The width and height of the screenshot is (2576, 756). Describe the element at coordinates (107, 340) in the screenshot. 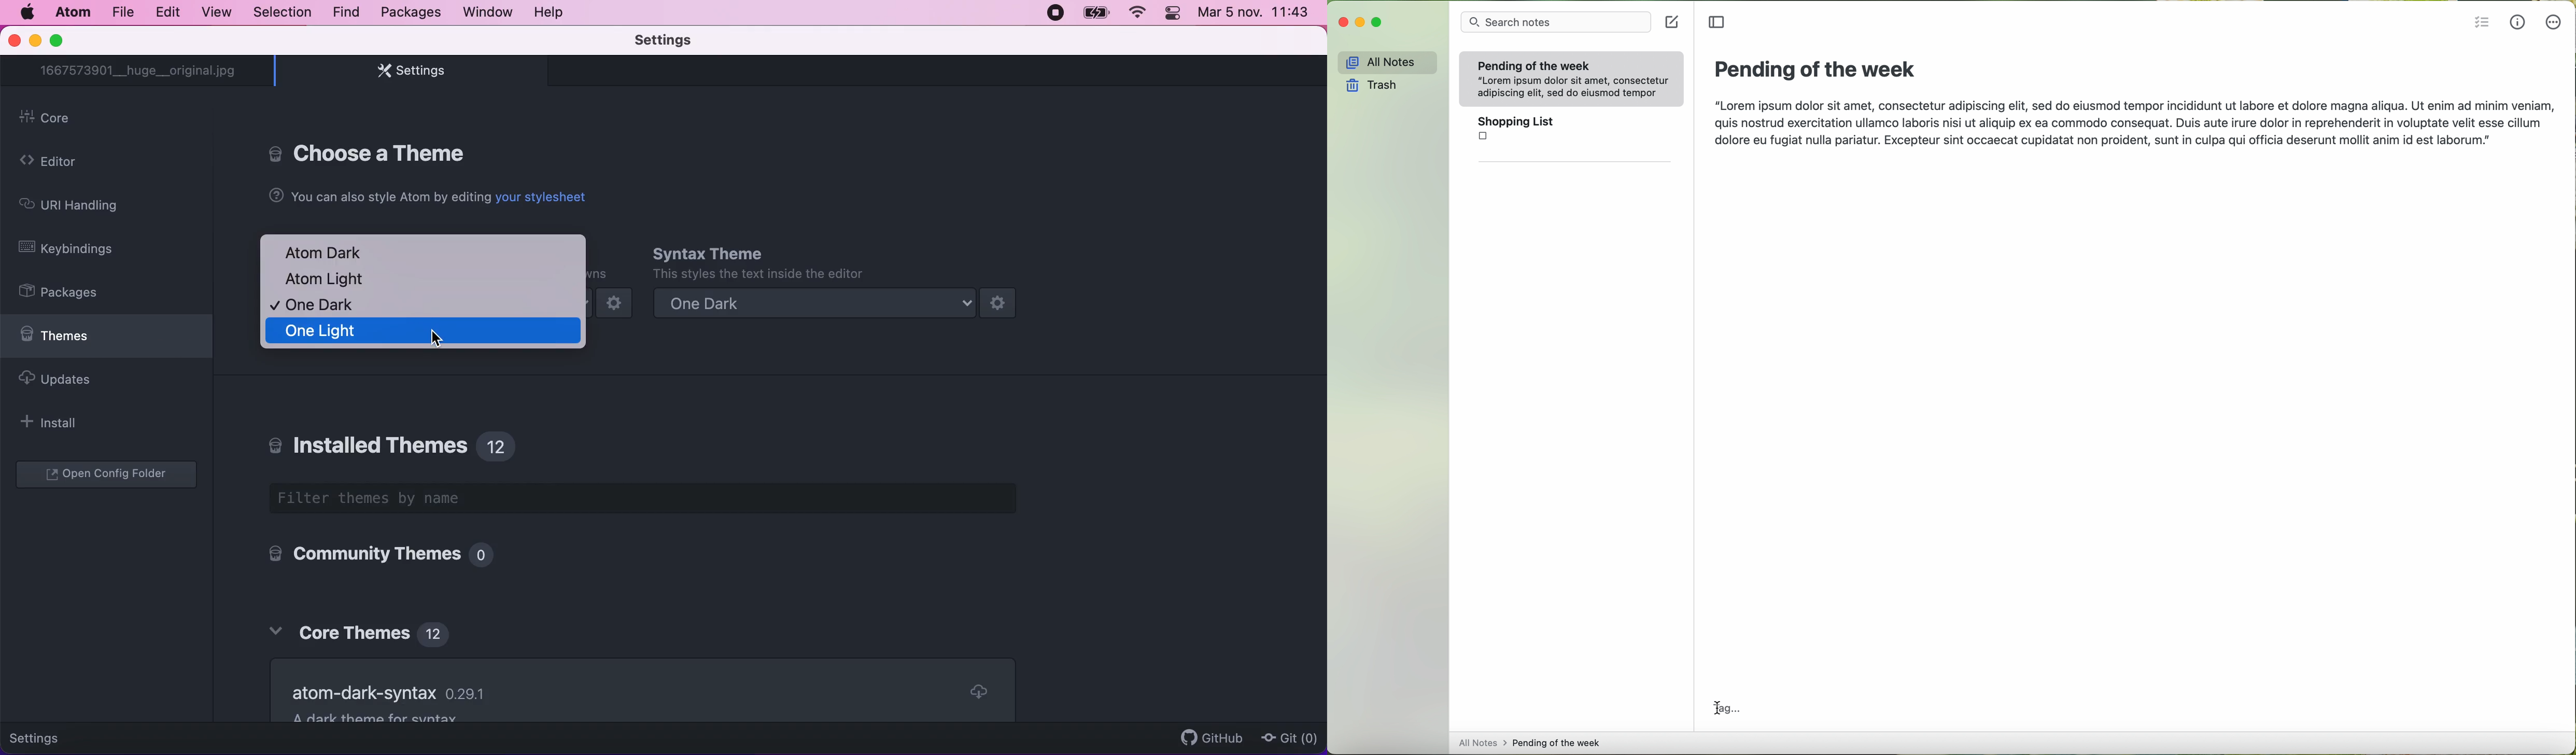

I see `themes` at that location.